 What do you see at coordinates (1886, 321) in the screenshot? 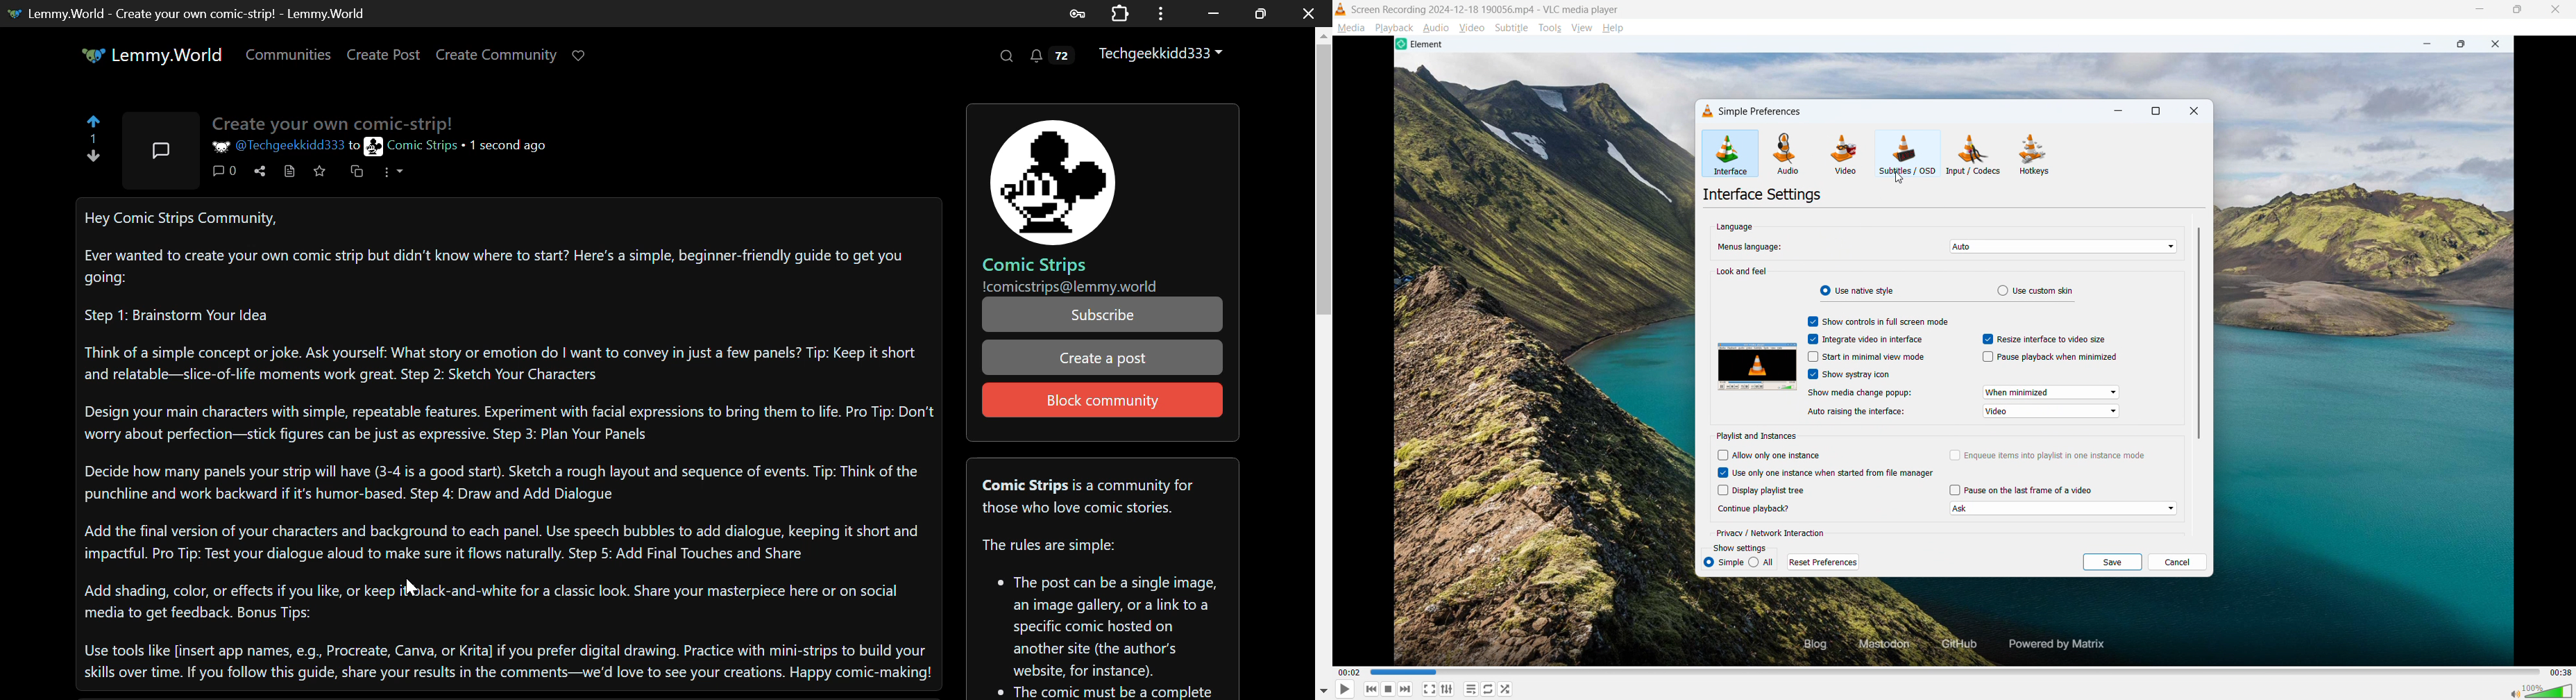
I see `show controls in full screen mode ` at bounding box center [1886, 321].